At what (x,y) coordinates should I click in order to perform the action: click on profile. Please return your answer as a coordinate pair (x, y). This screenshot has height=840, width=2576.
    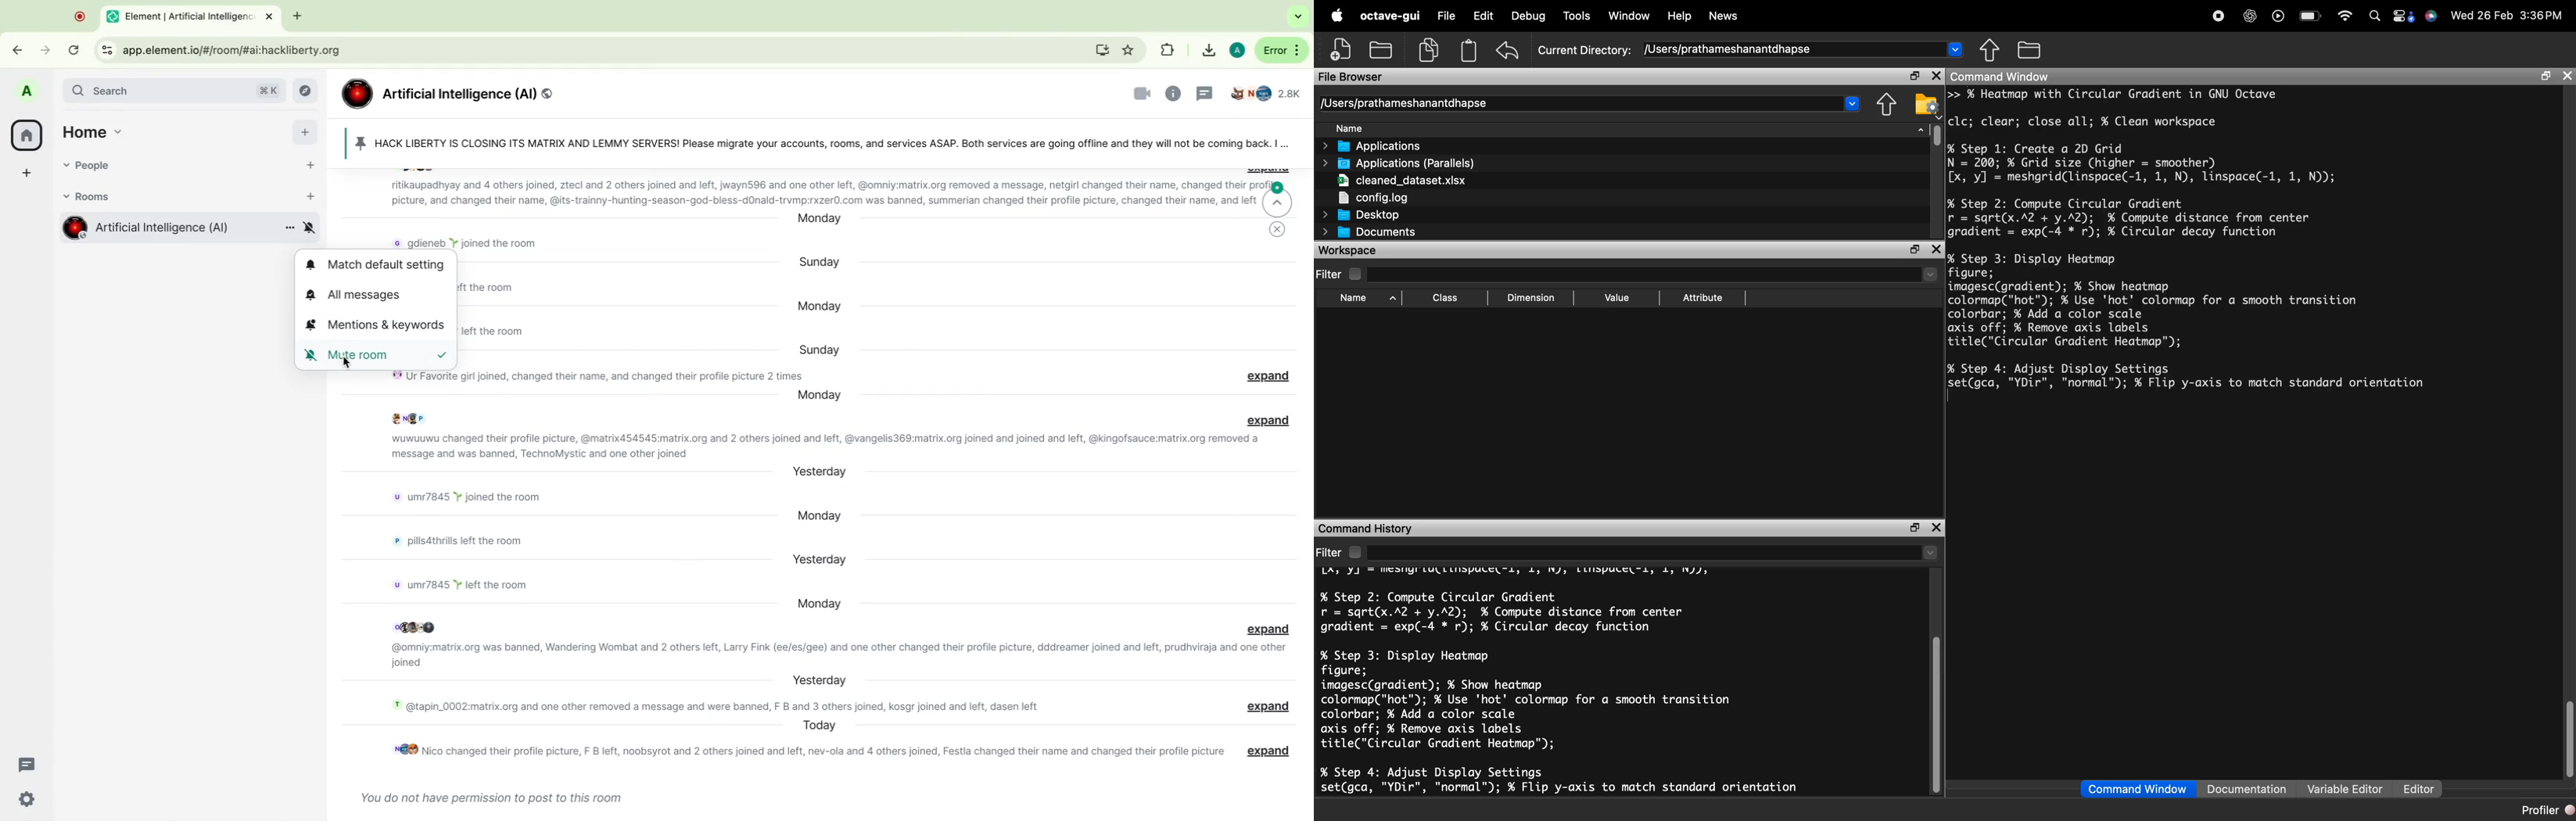
    Looking at the image, I should click on (28, 91).